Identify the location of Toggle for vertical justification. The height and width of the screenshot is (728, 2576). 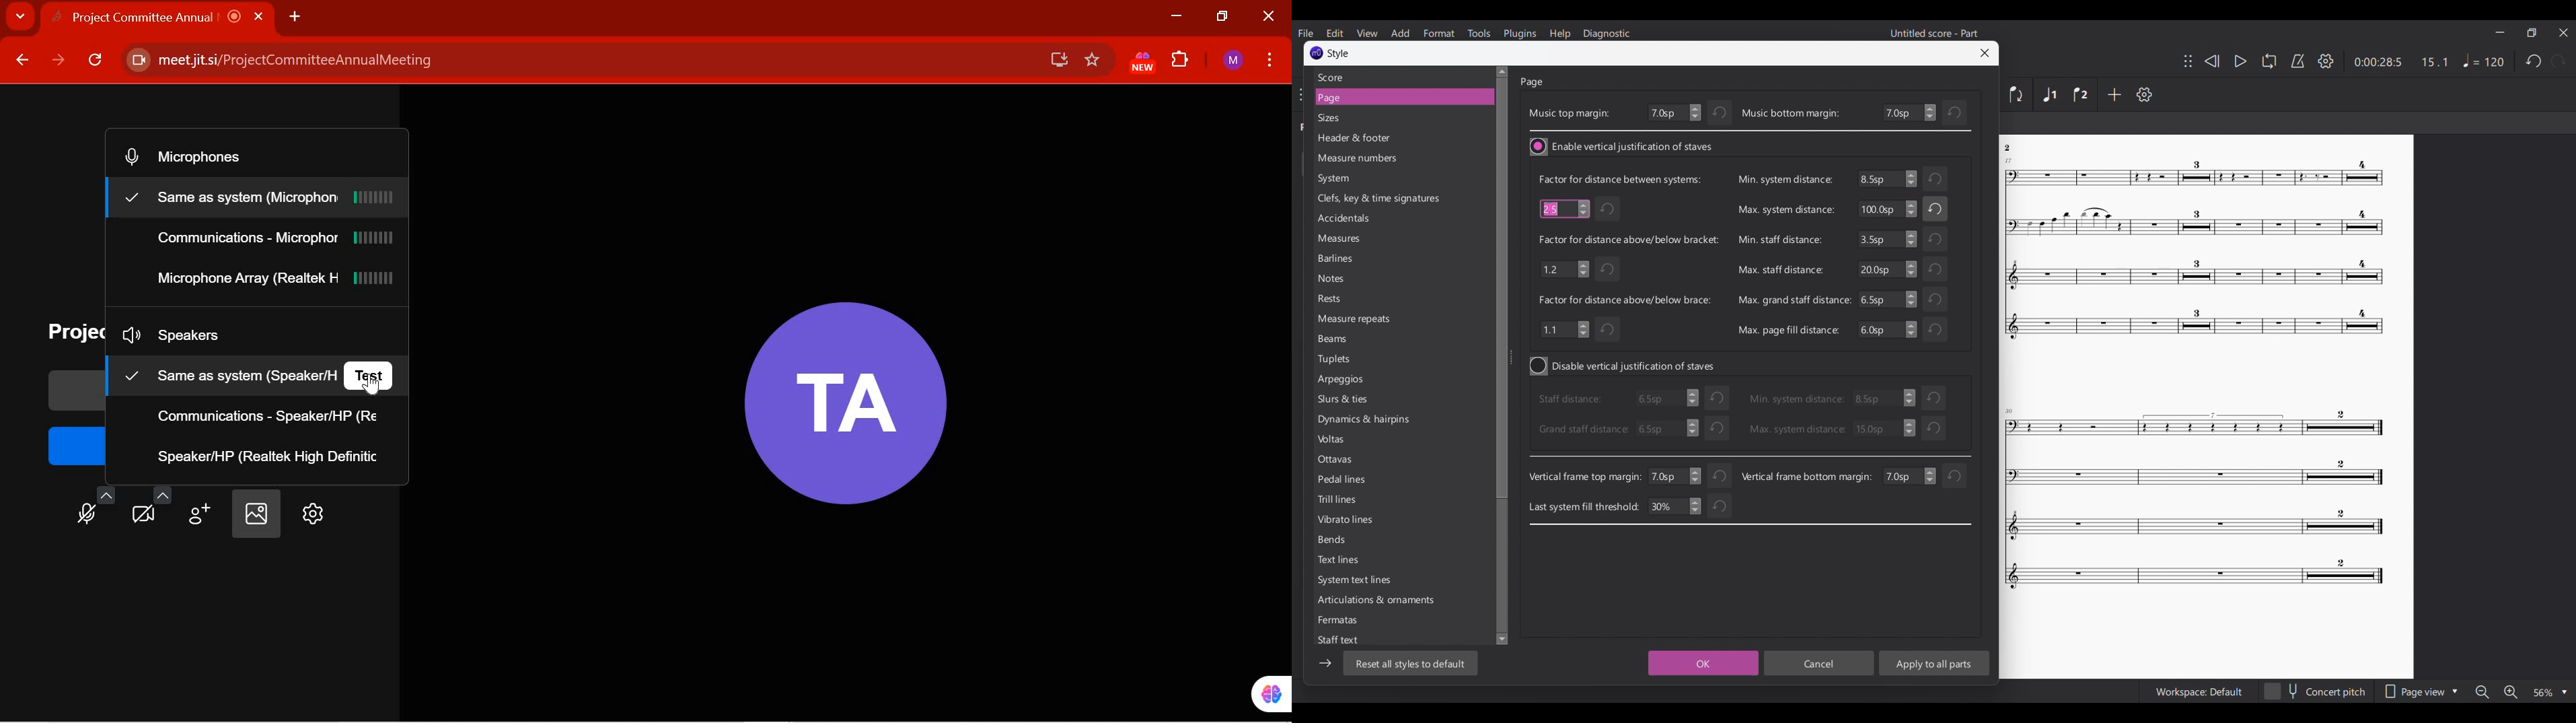
(1624, 366).